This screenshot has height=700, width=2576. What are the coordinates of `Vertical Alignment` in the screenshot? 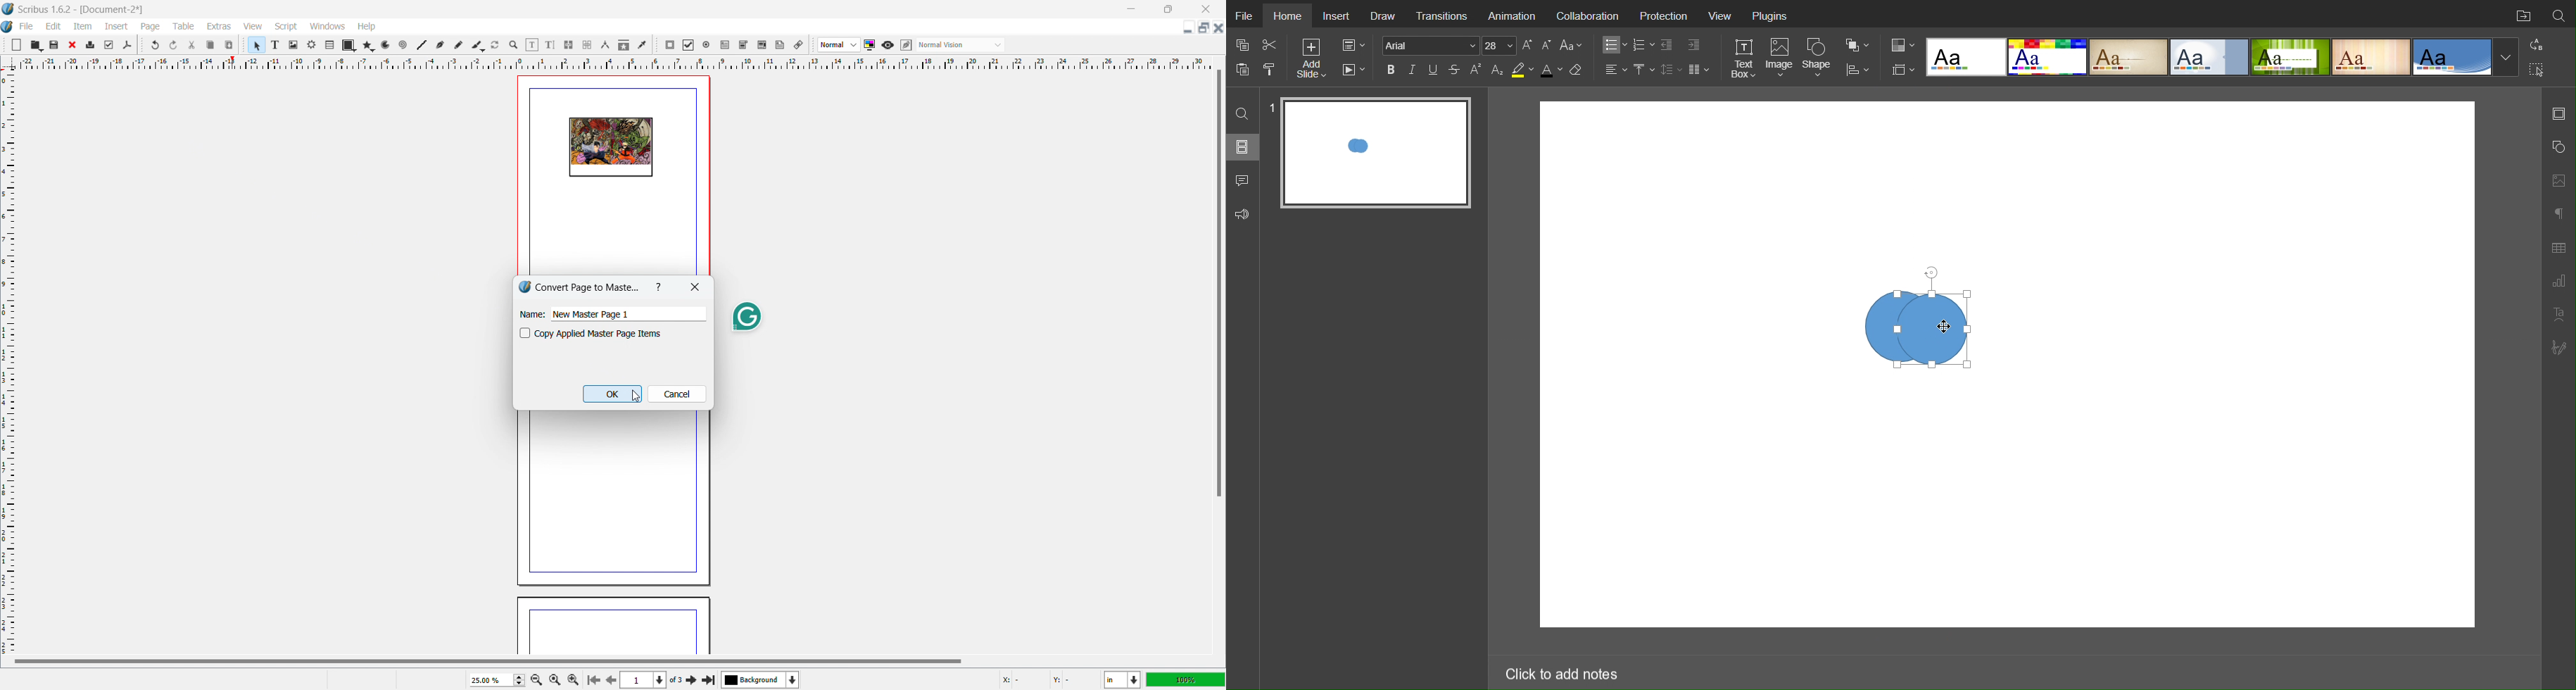 It's located at (1643, 70).